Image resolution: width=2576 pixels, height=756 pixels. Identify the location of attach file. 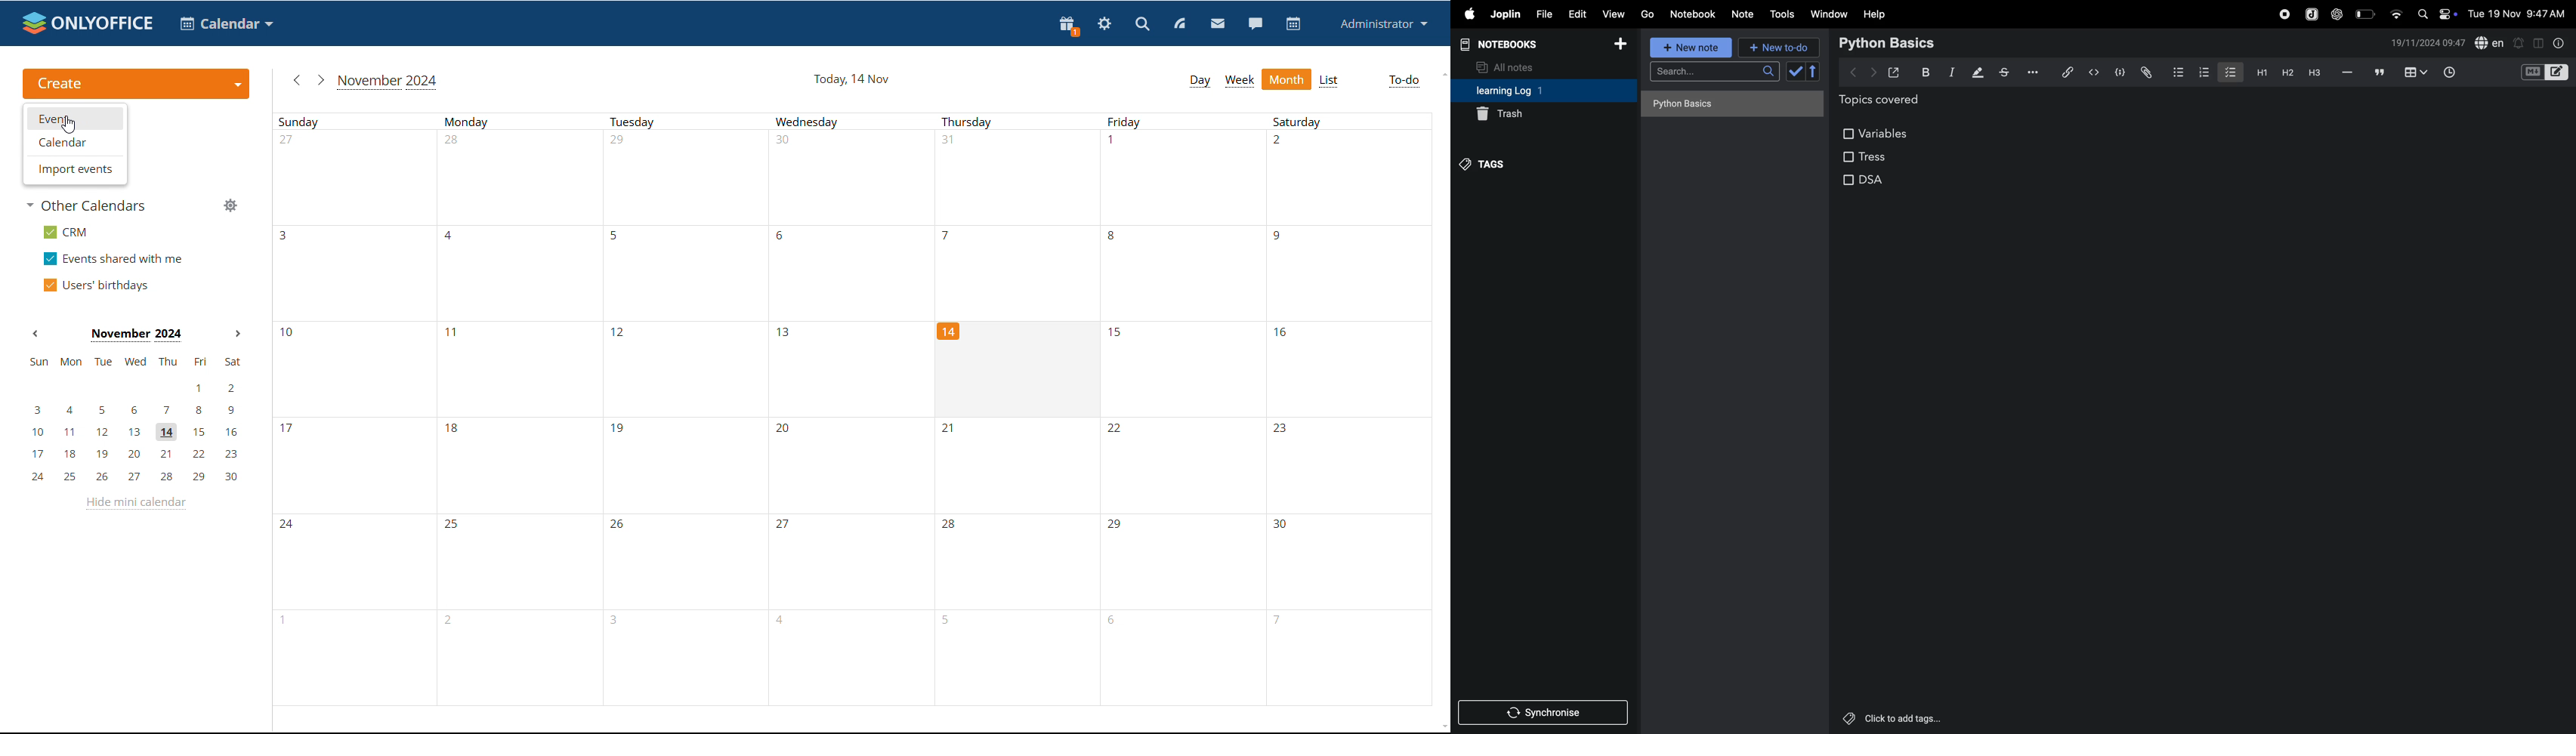
(2145, 72).